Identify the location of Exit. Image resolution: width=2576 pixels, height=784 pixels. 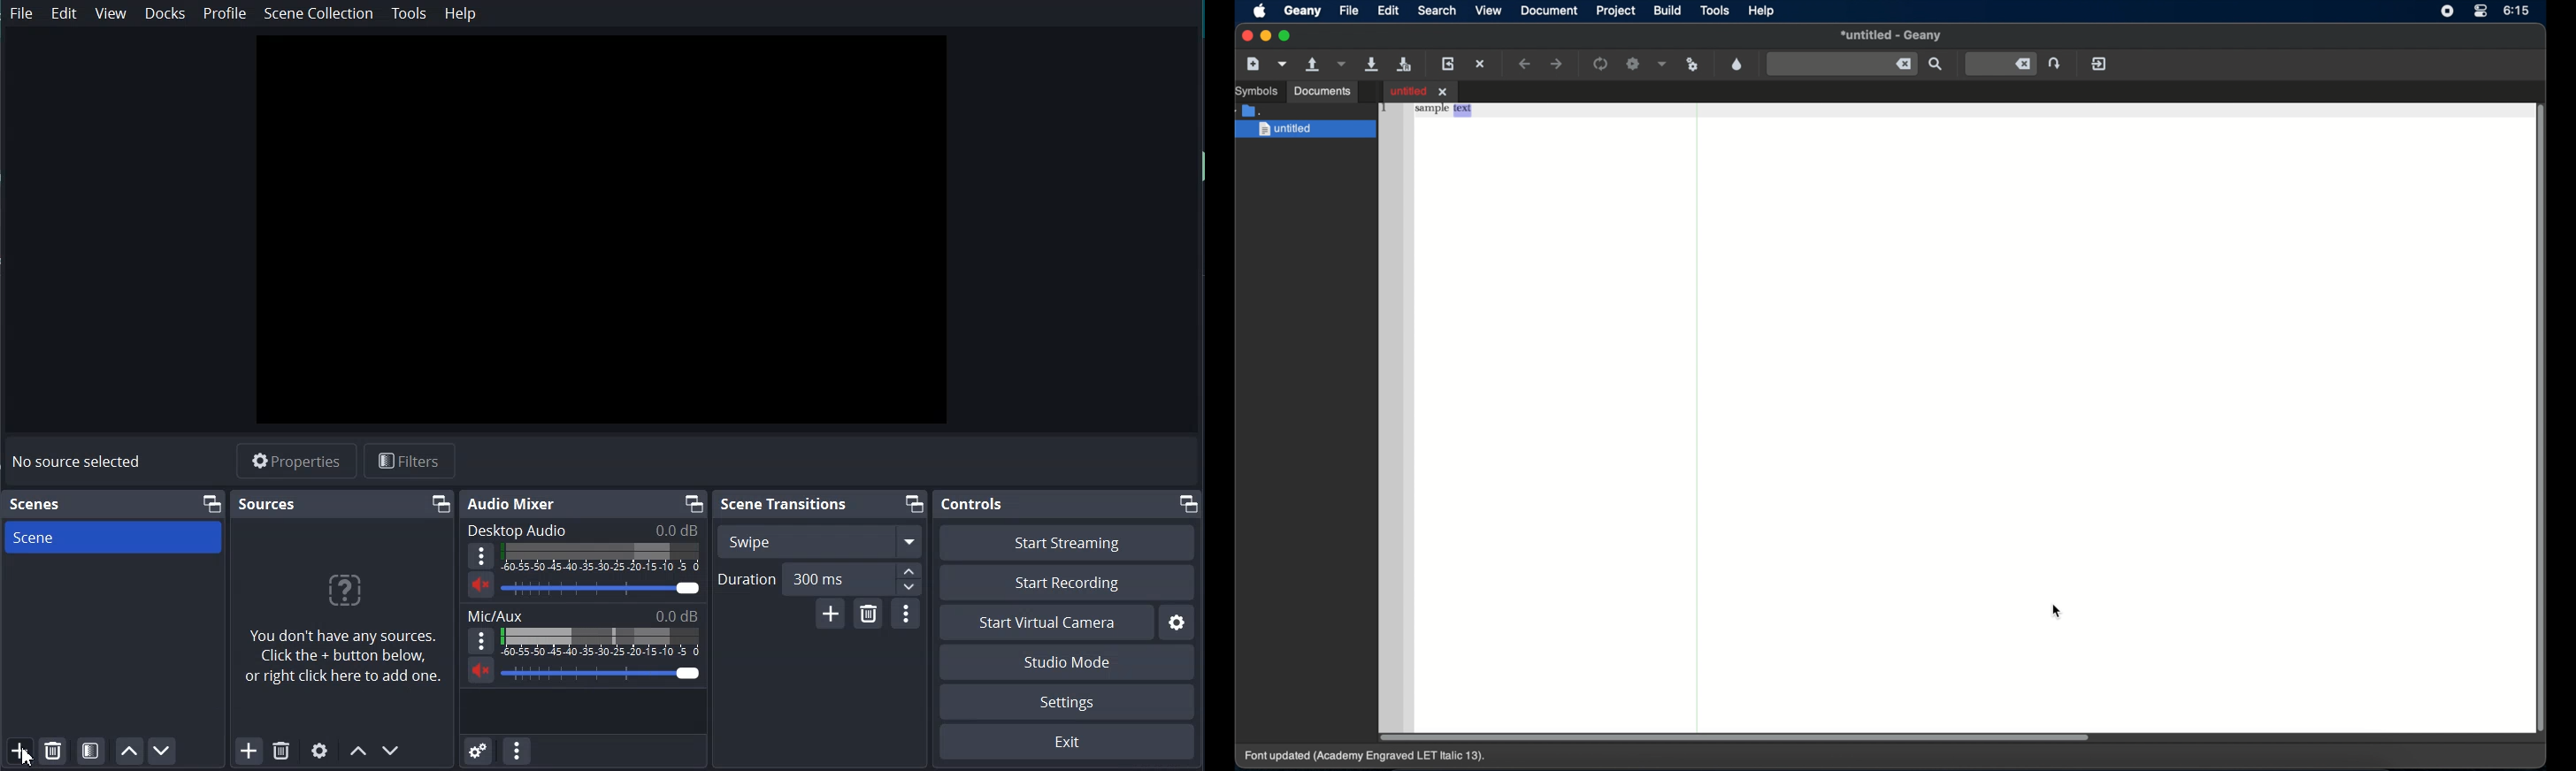
(1068, 741).